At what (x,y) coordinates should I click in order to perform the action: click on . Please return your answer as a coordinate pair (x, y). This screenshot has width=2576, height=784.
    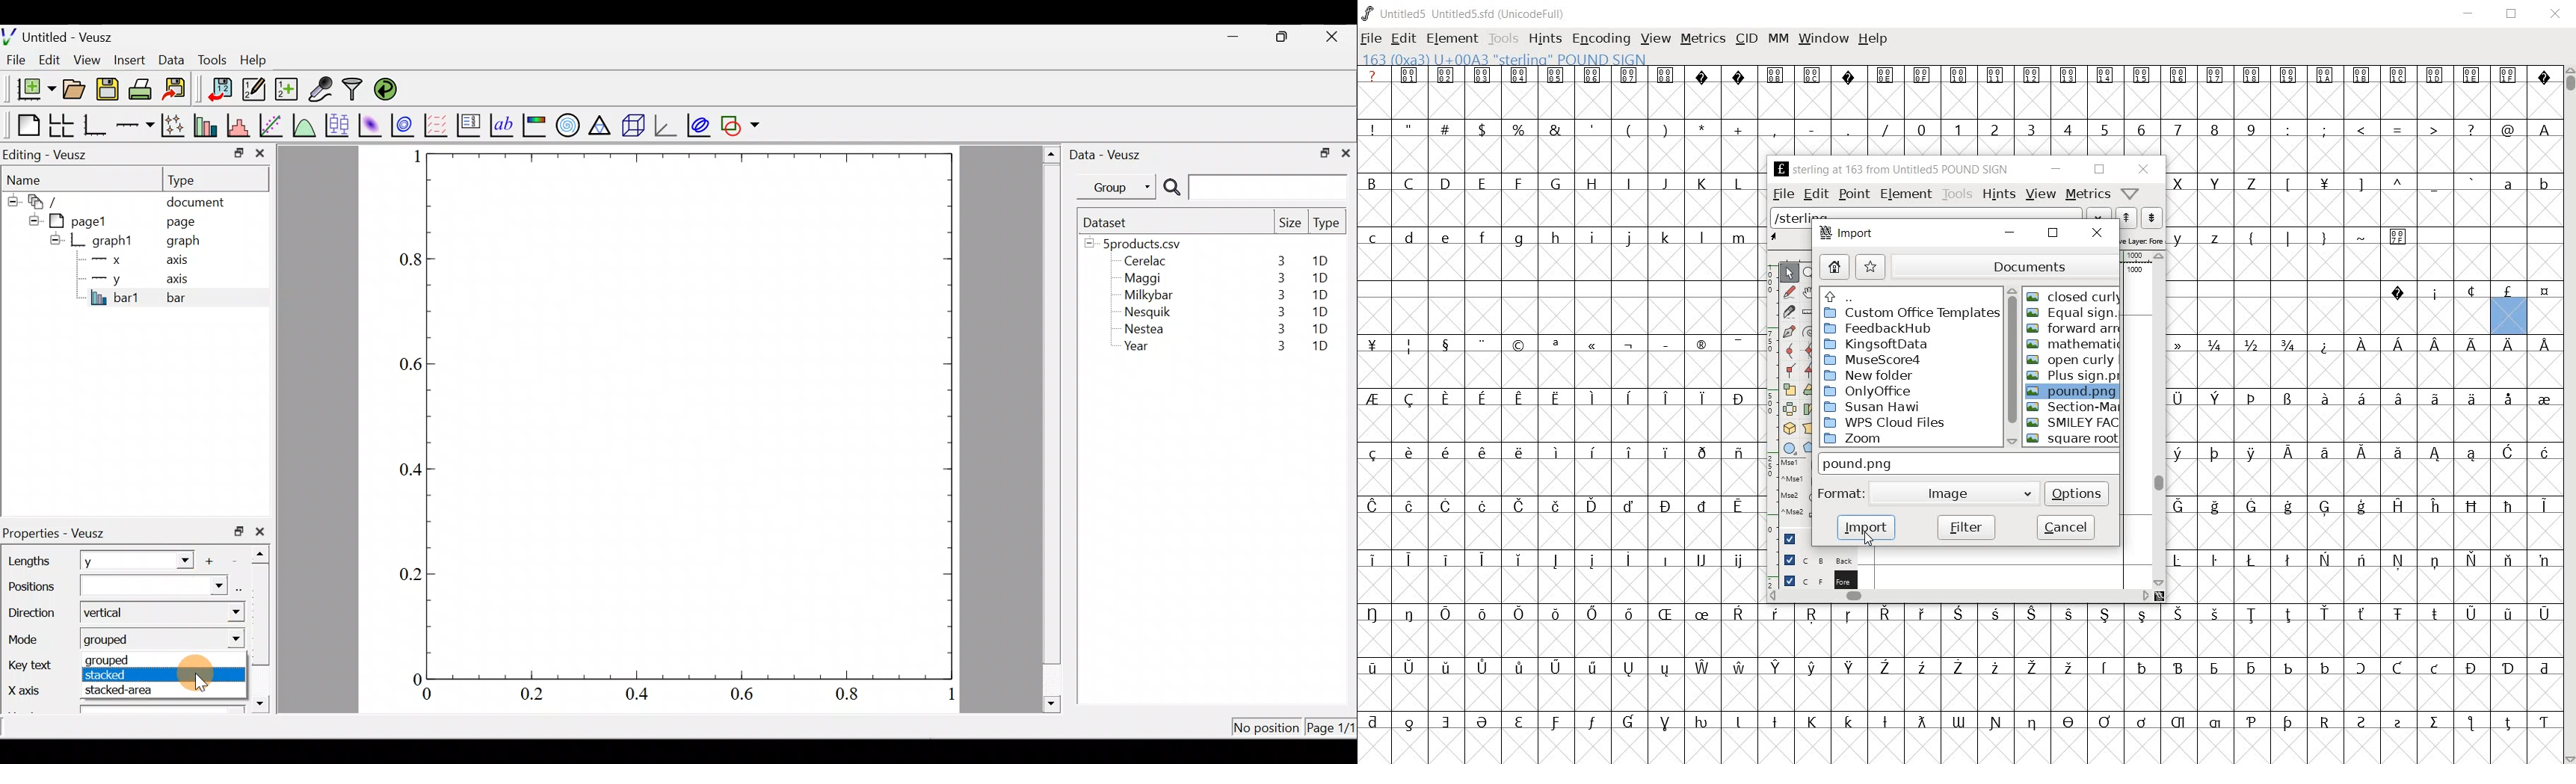
    Looking at the image, I should click on (2178, 614).